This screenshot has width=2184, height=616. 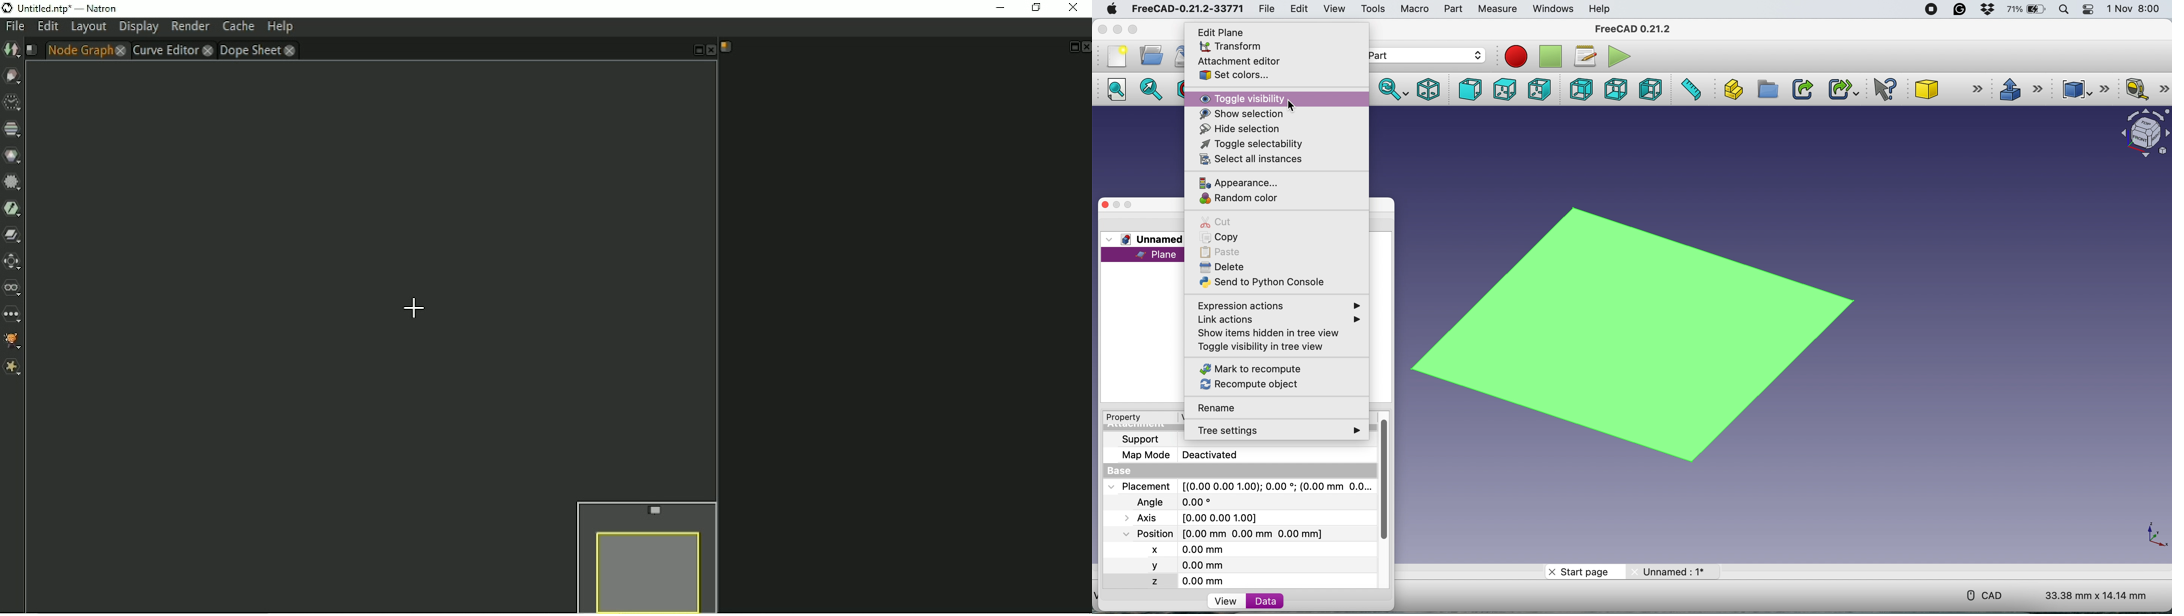 What do you see at coordinates (1116, 54) in the screenshot?
I see `new` at bounding box center [1116, 54].